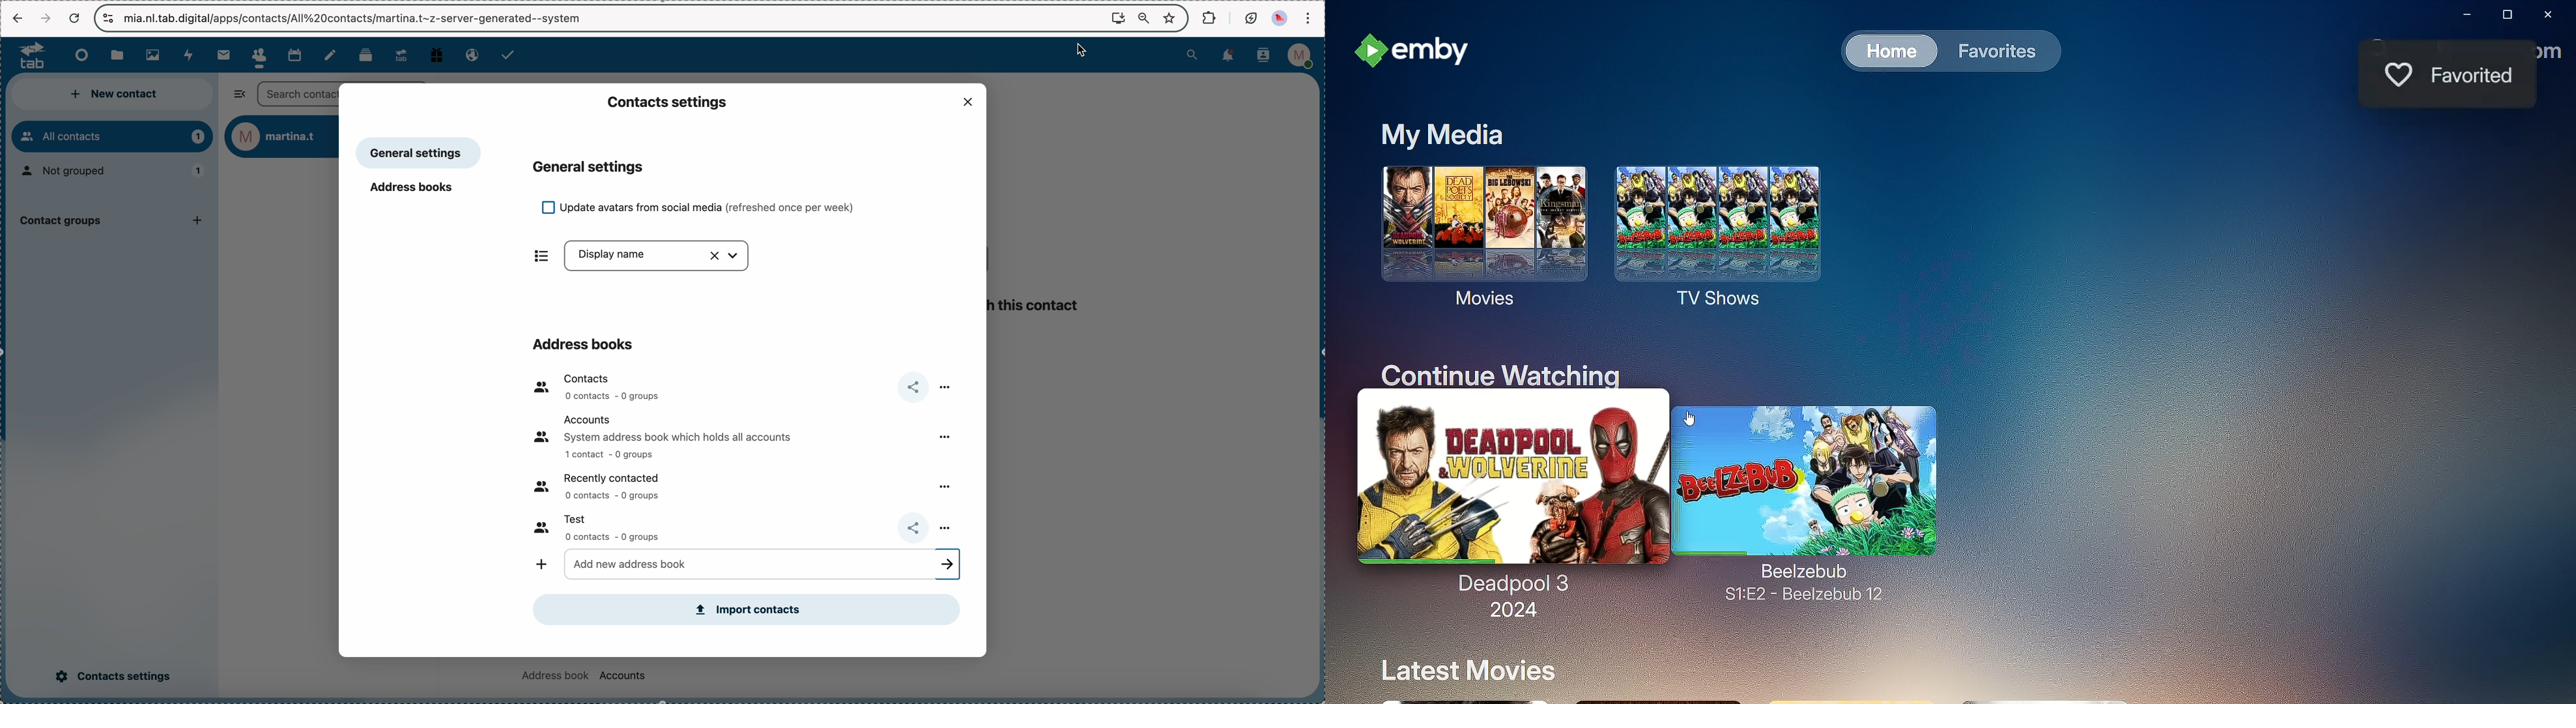 The width and height of the screenshot is (2576, 728). What do you see at coordinates (414, 189) in the screenshot?
I see `address books` at bounding box center [414, 189].